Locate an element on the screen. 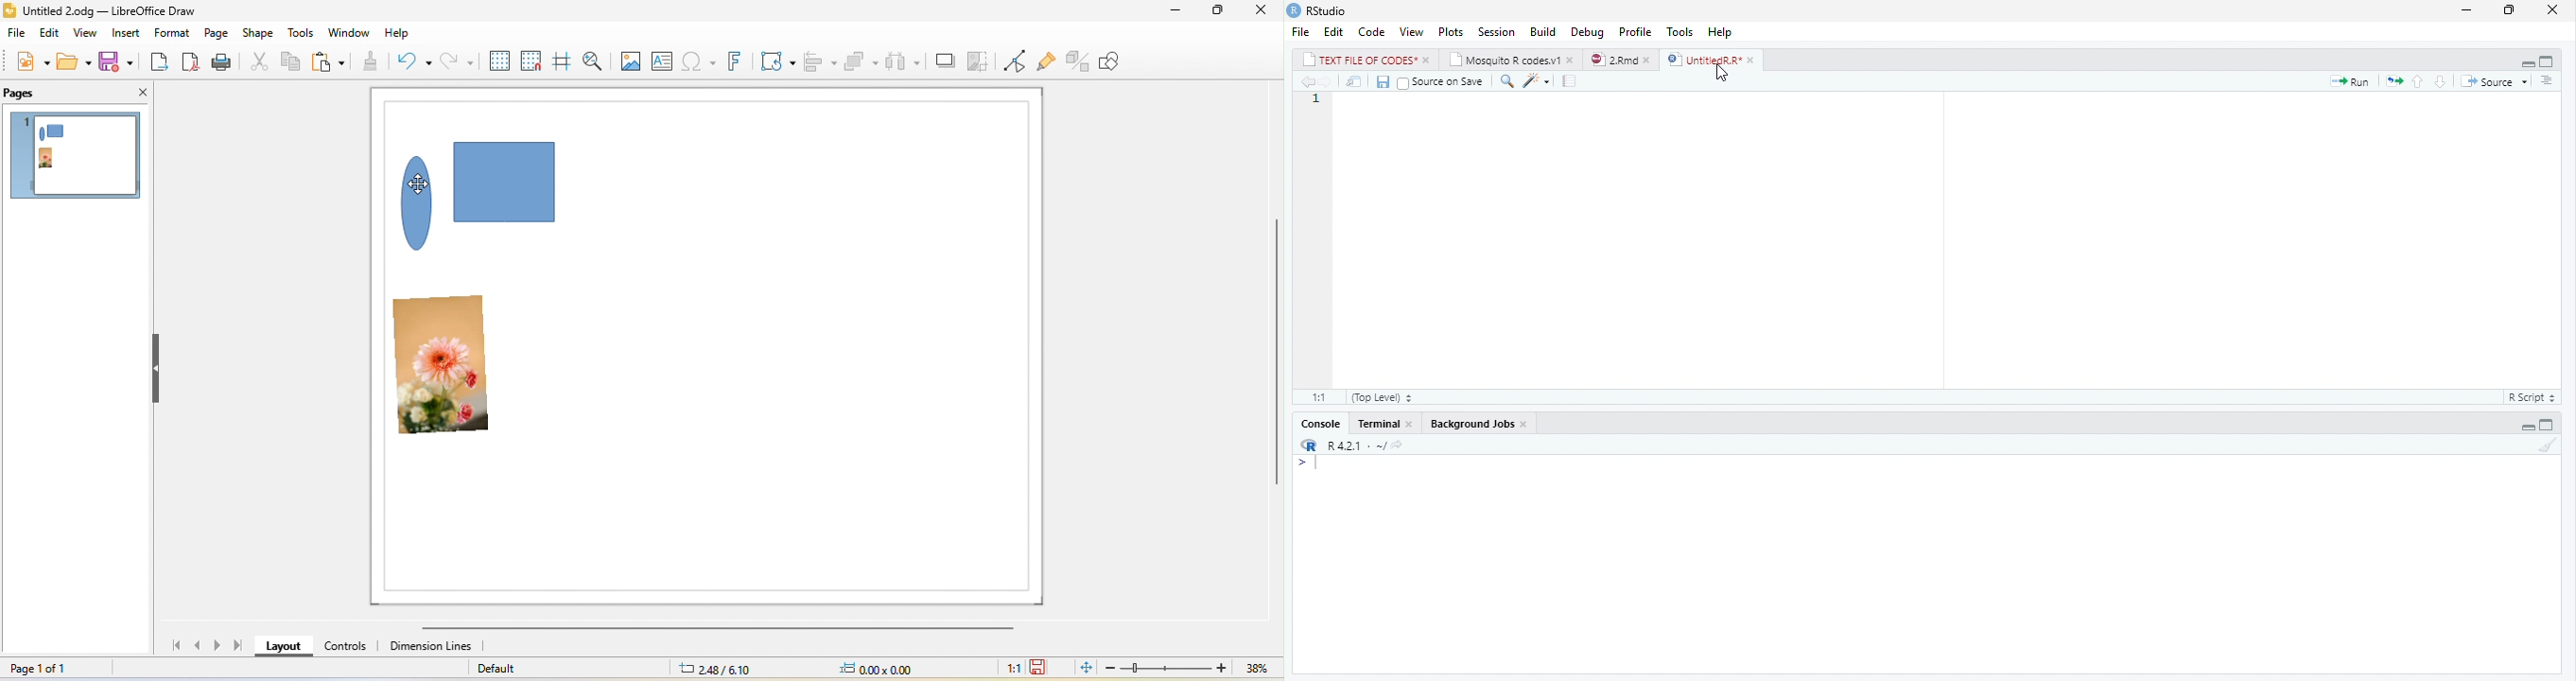 The width and height of the screenshot is (2576, 700). Help is located at coordinates (1721, 32).